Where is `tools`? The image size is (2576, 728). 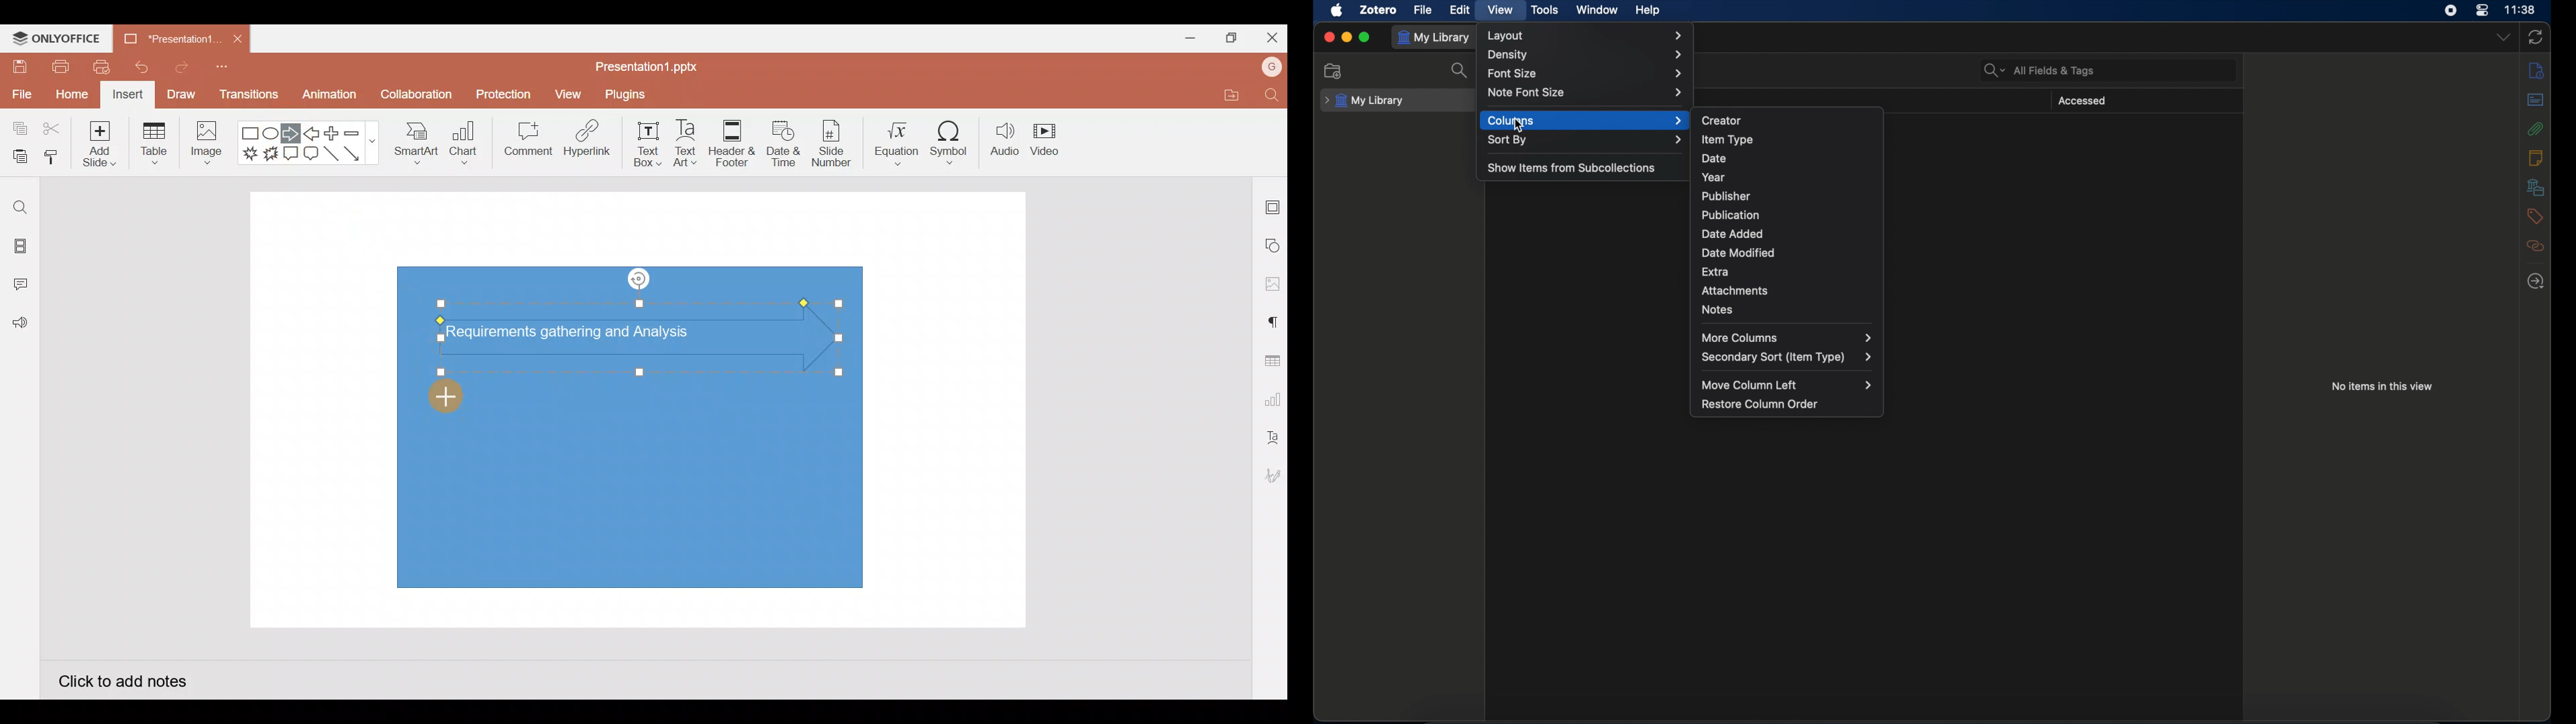
tools is located at coordinates (1544, 10).